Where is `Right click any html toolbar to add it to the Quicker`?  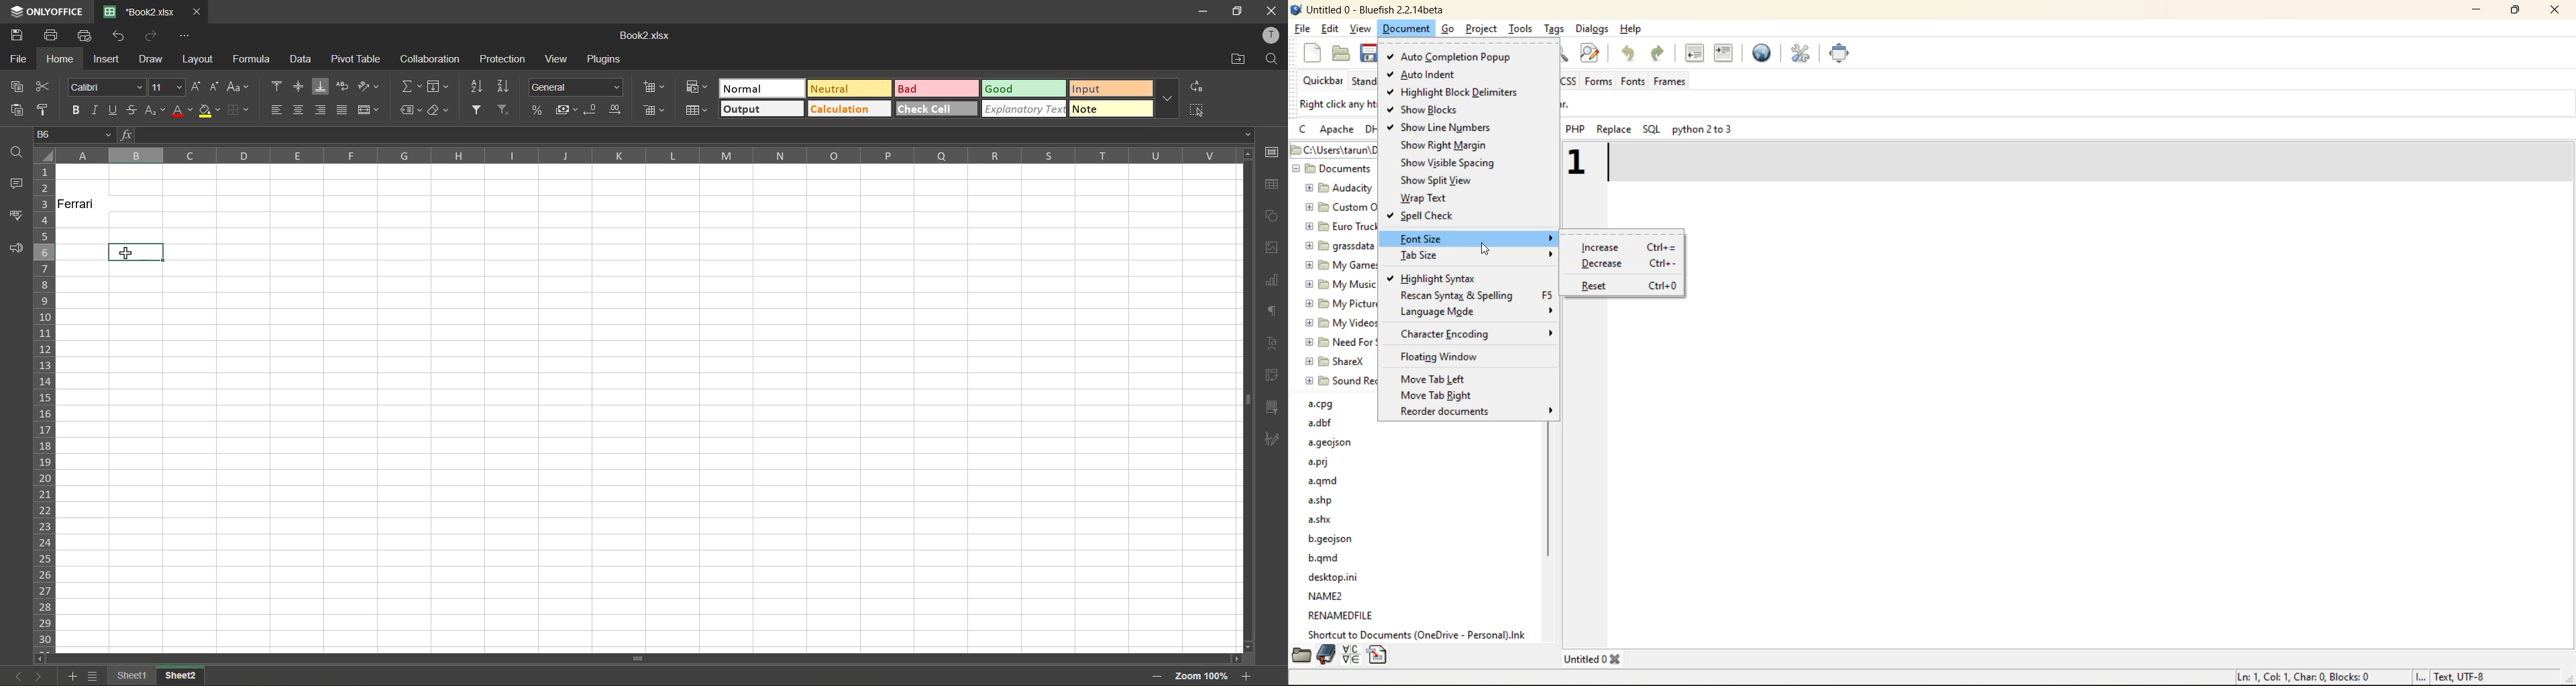 Right click any html toolbar to add it to the Quicker is located at coordinates (1336, 103).